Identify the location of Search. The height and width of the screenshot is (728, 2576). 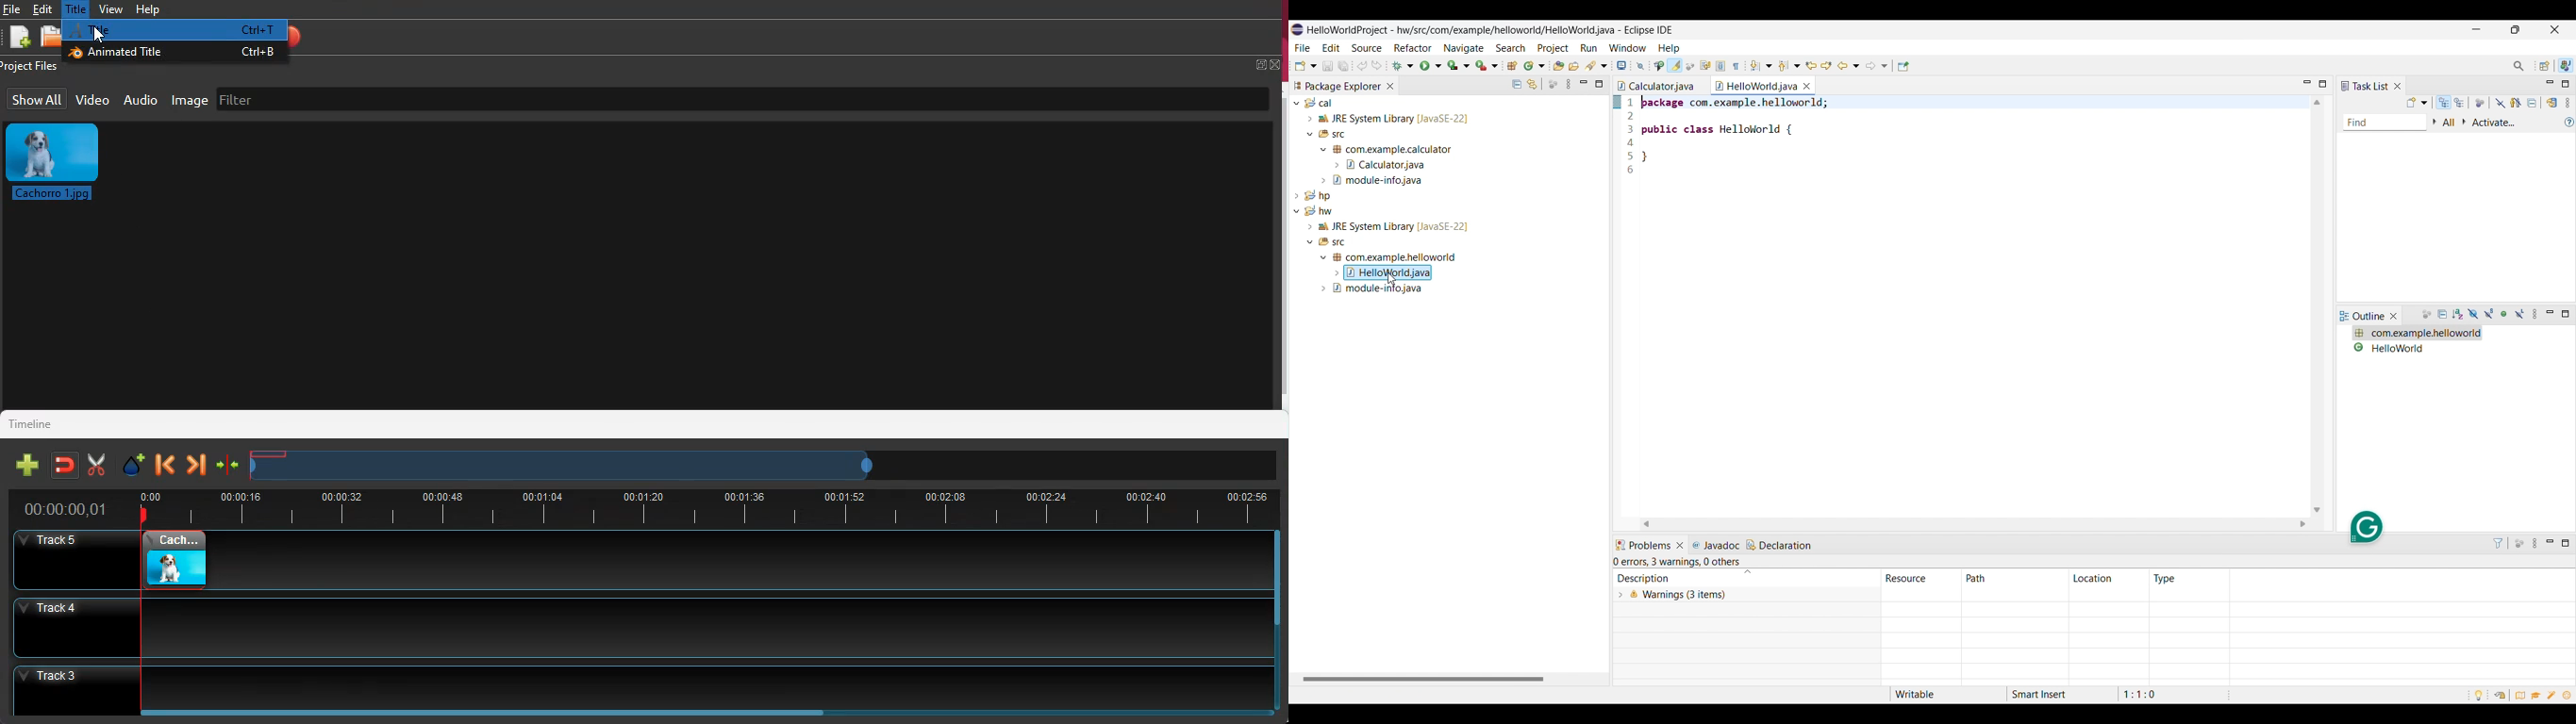
(1511, 48).